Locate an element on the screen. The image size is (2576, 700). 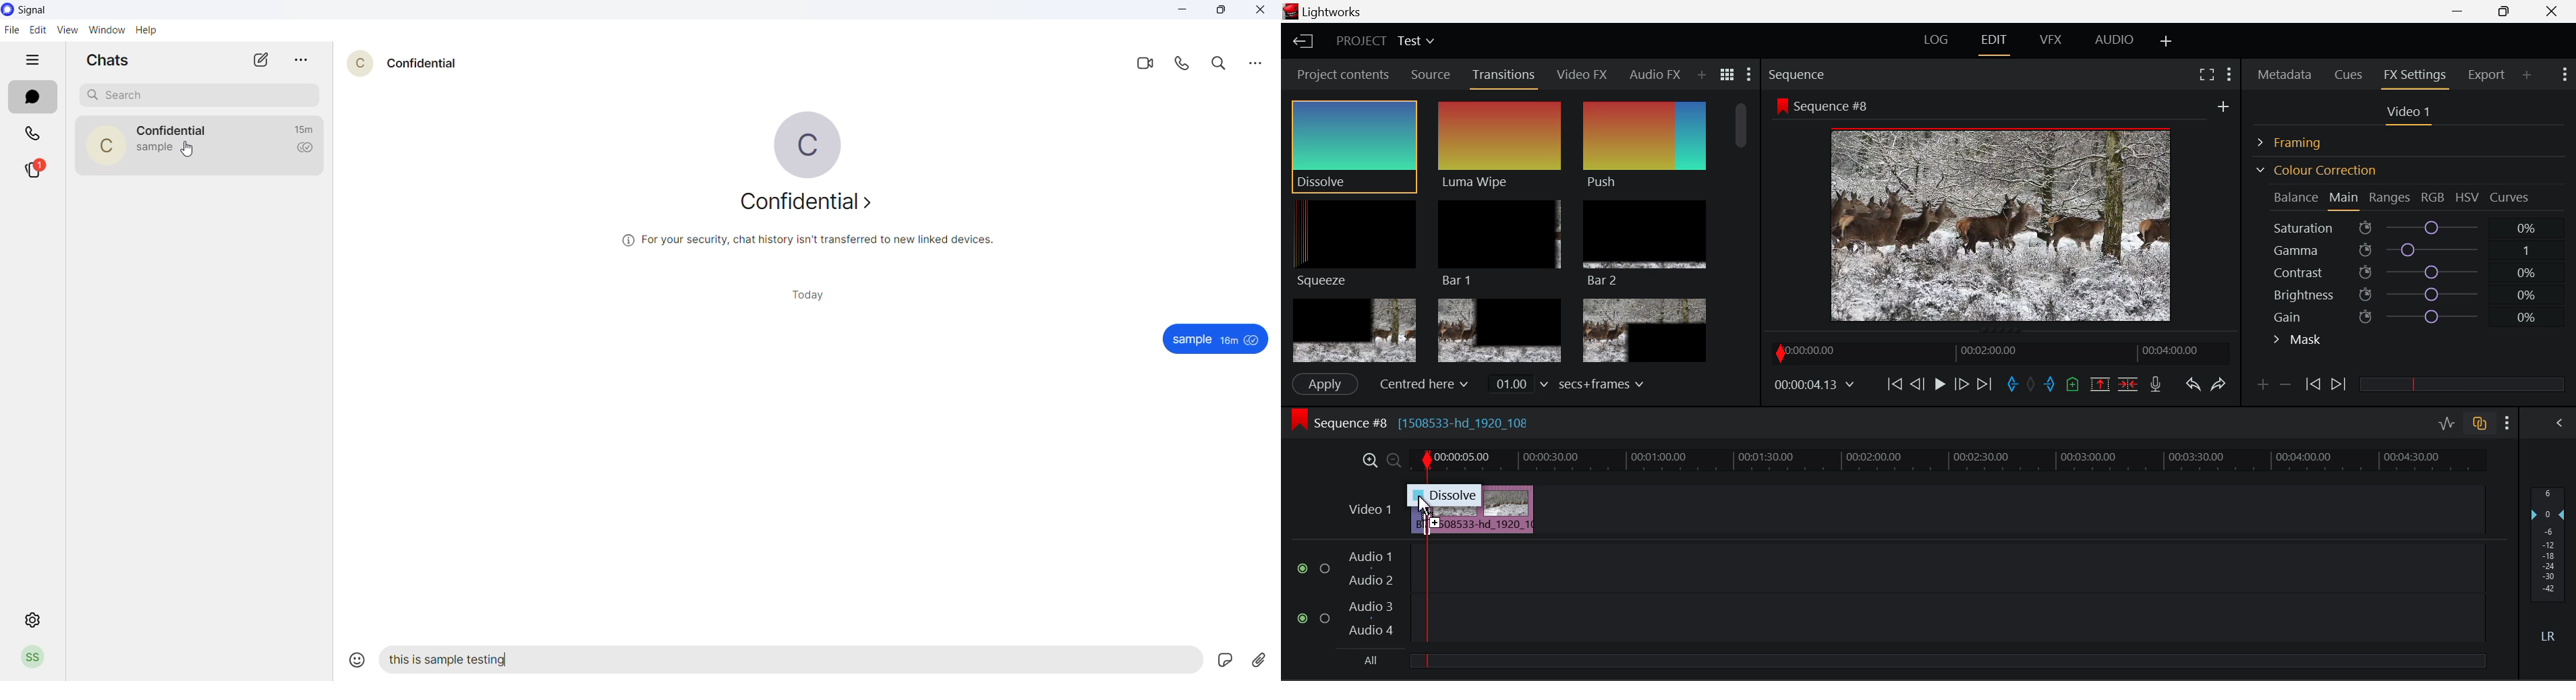
Box 2 is located at coordinates (1500, 332).